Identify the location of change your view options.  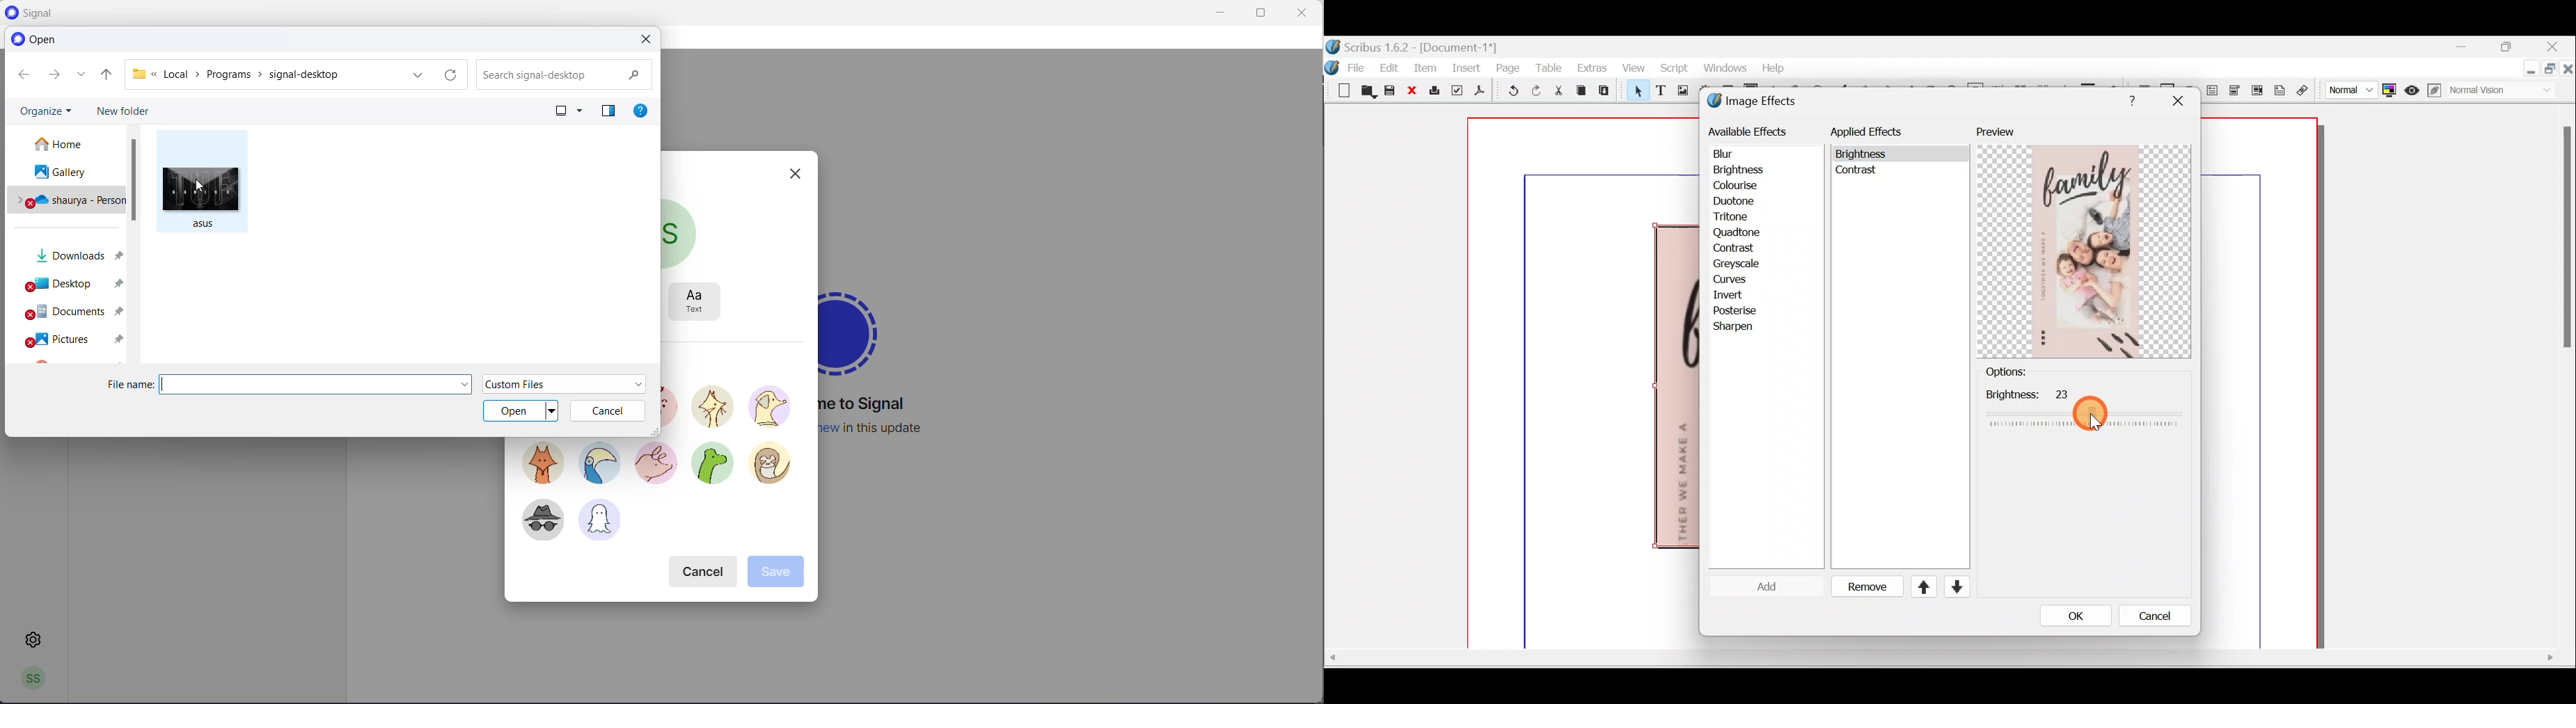
(582, 111).